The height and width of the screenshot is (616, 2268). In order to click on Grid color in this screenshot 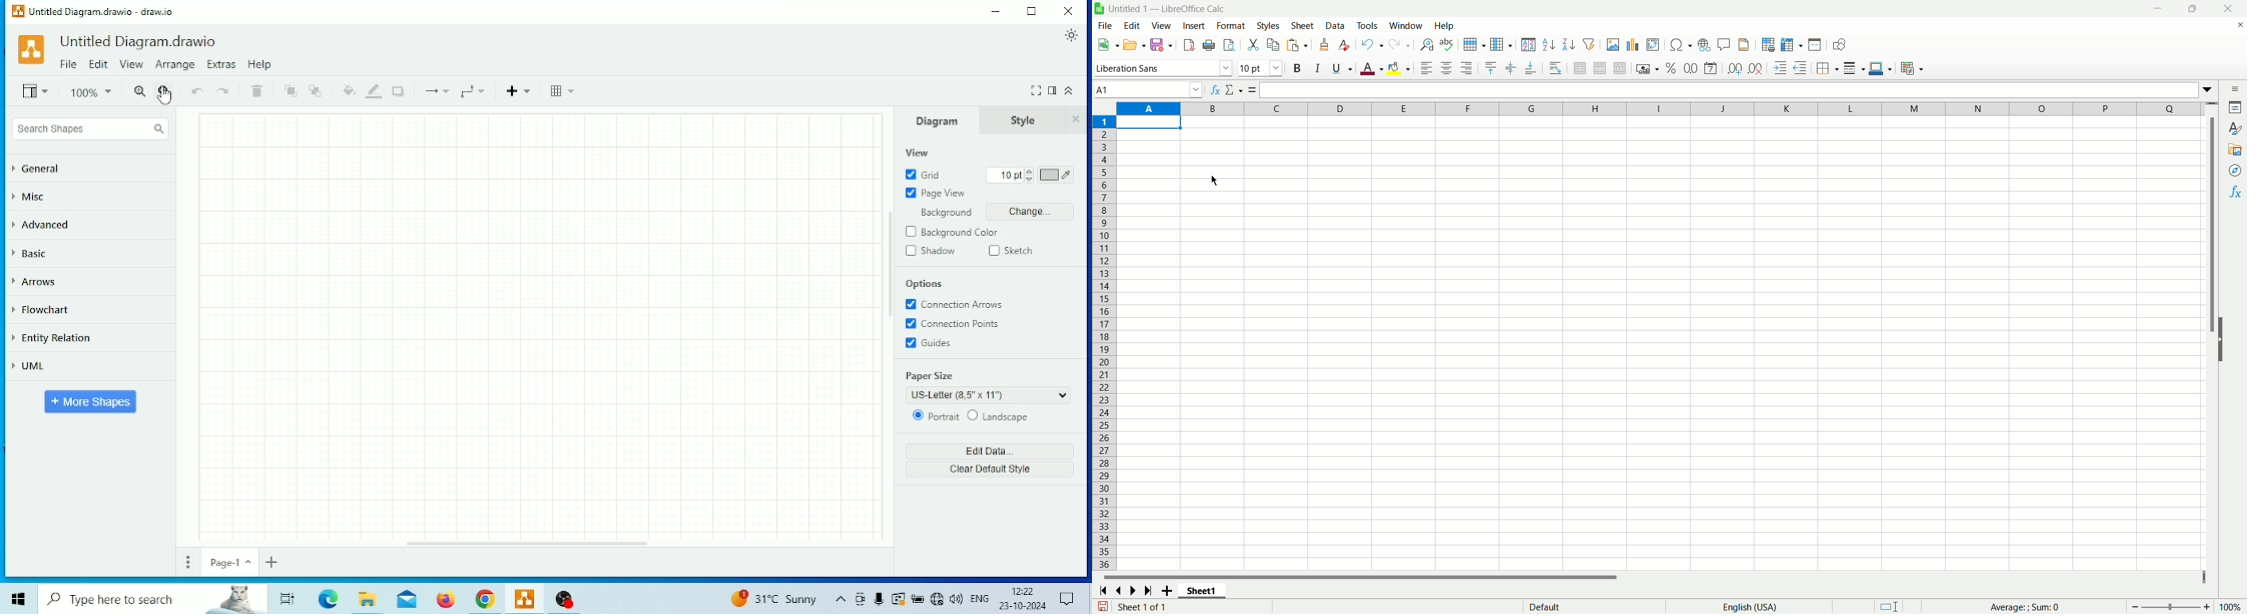, I will do `click(1057, 175)`.